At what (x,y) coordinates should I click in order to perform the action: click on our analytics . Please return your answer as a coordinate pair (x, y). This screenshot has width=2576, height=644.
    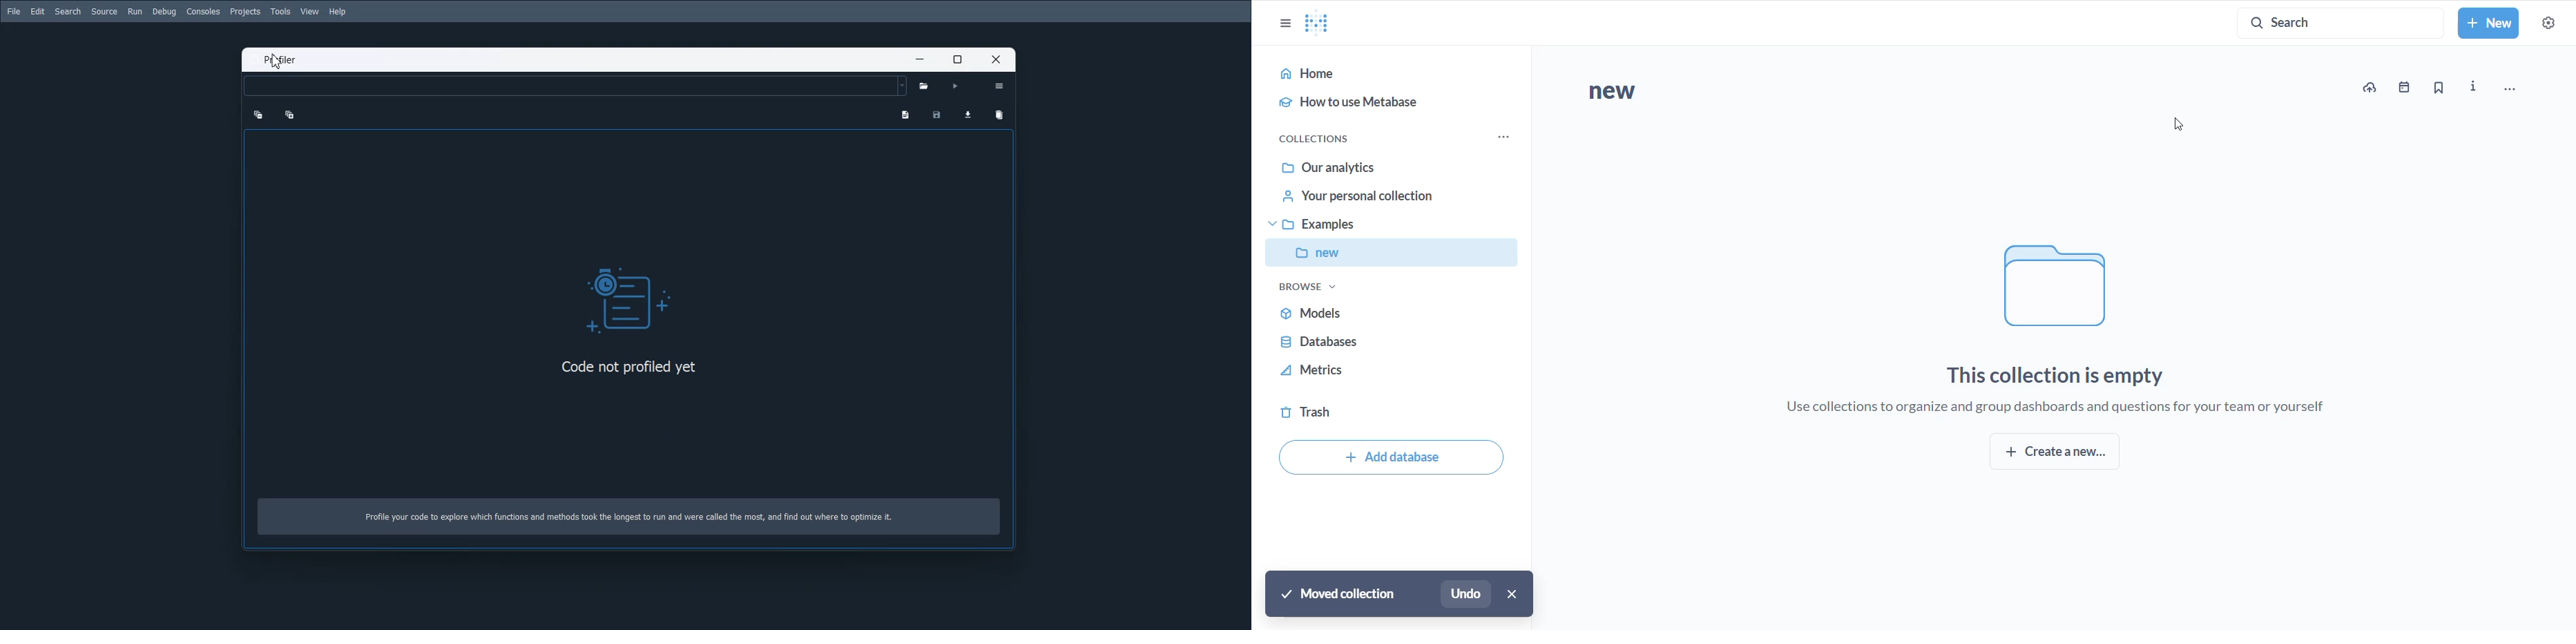
    Looking at the image, I should click on (1381, 166).